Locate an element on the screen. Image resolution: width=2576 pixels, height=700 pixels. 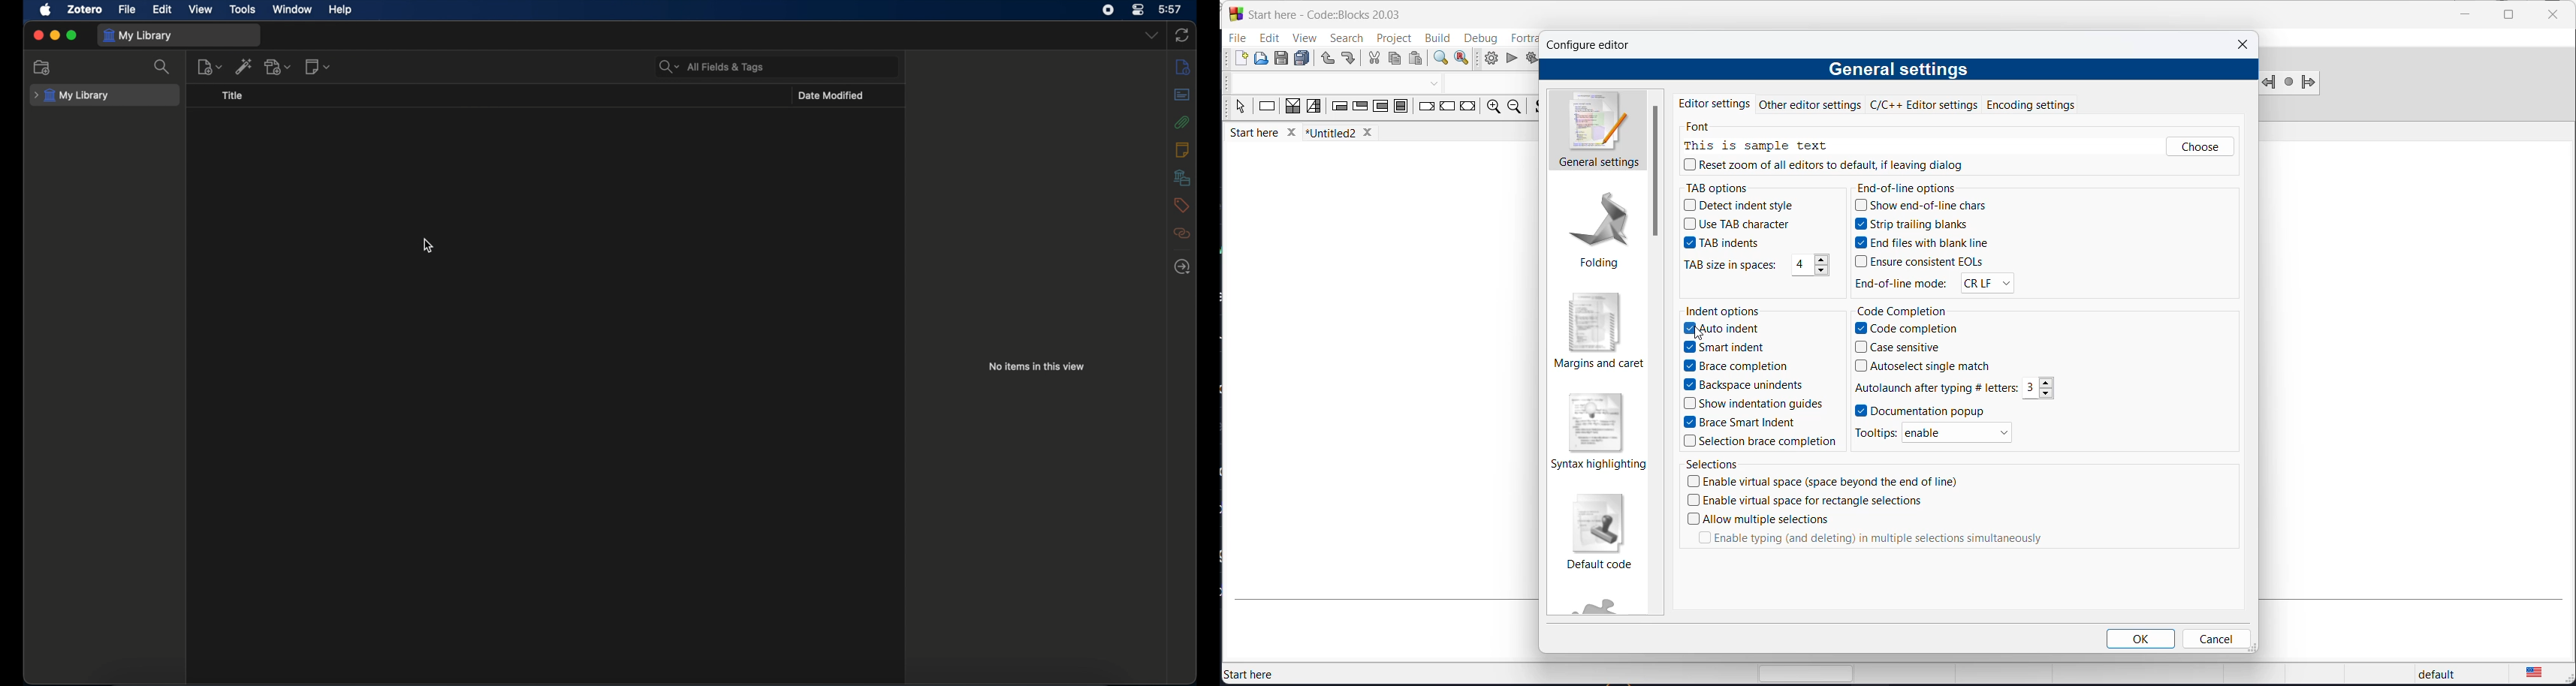
apple icon is located at coordinates (46, 10).